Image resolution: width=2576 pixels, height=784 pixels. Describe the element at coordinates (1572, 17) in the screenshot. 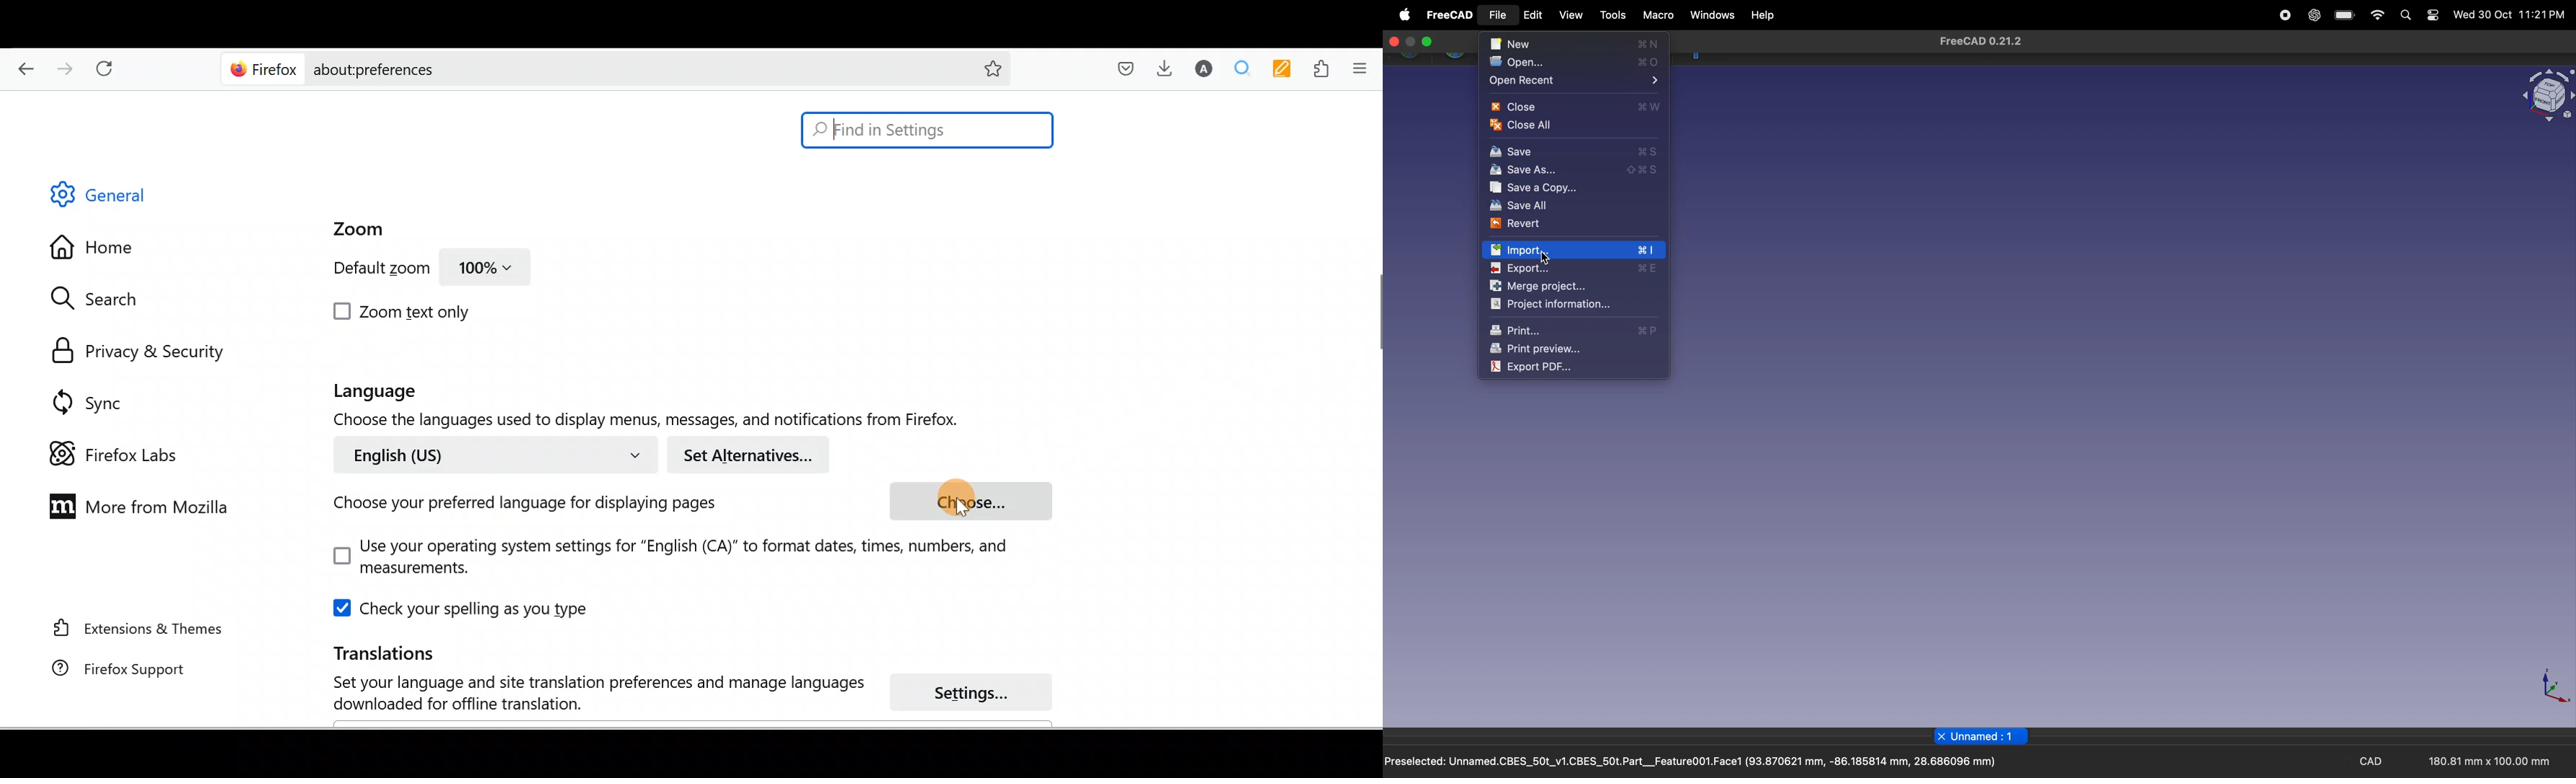

I see `view` at that location.